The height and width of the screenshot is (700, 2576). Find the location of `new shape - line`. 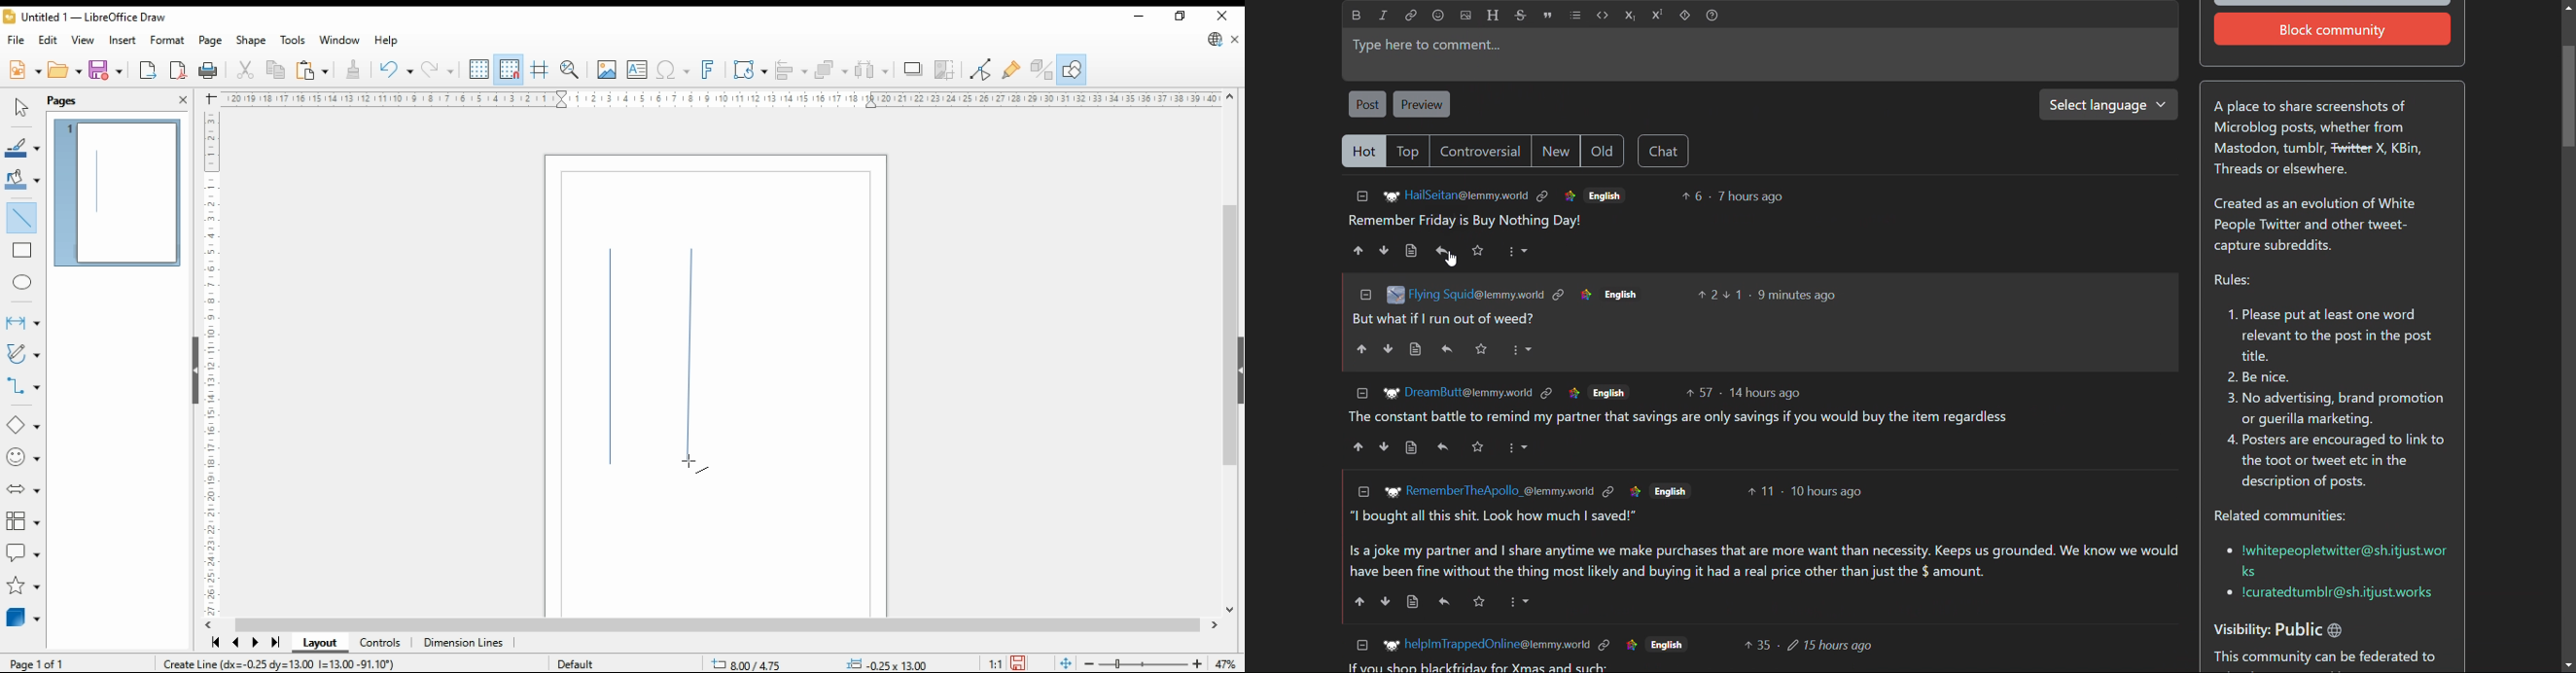

new shape - line is located at coordinates (615, 363).